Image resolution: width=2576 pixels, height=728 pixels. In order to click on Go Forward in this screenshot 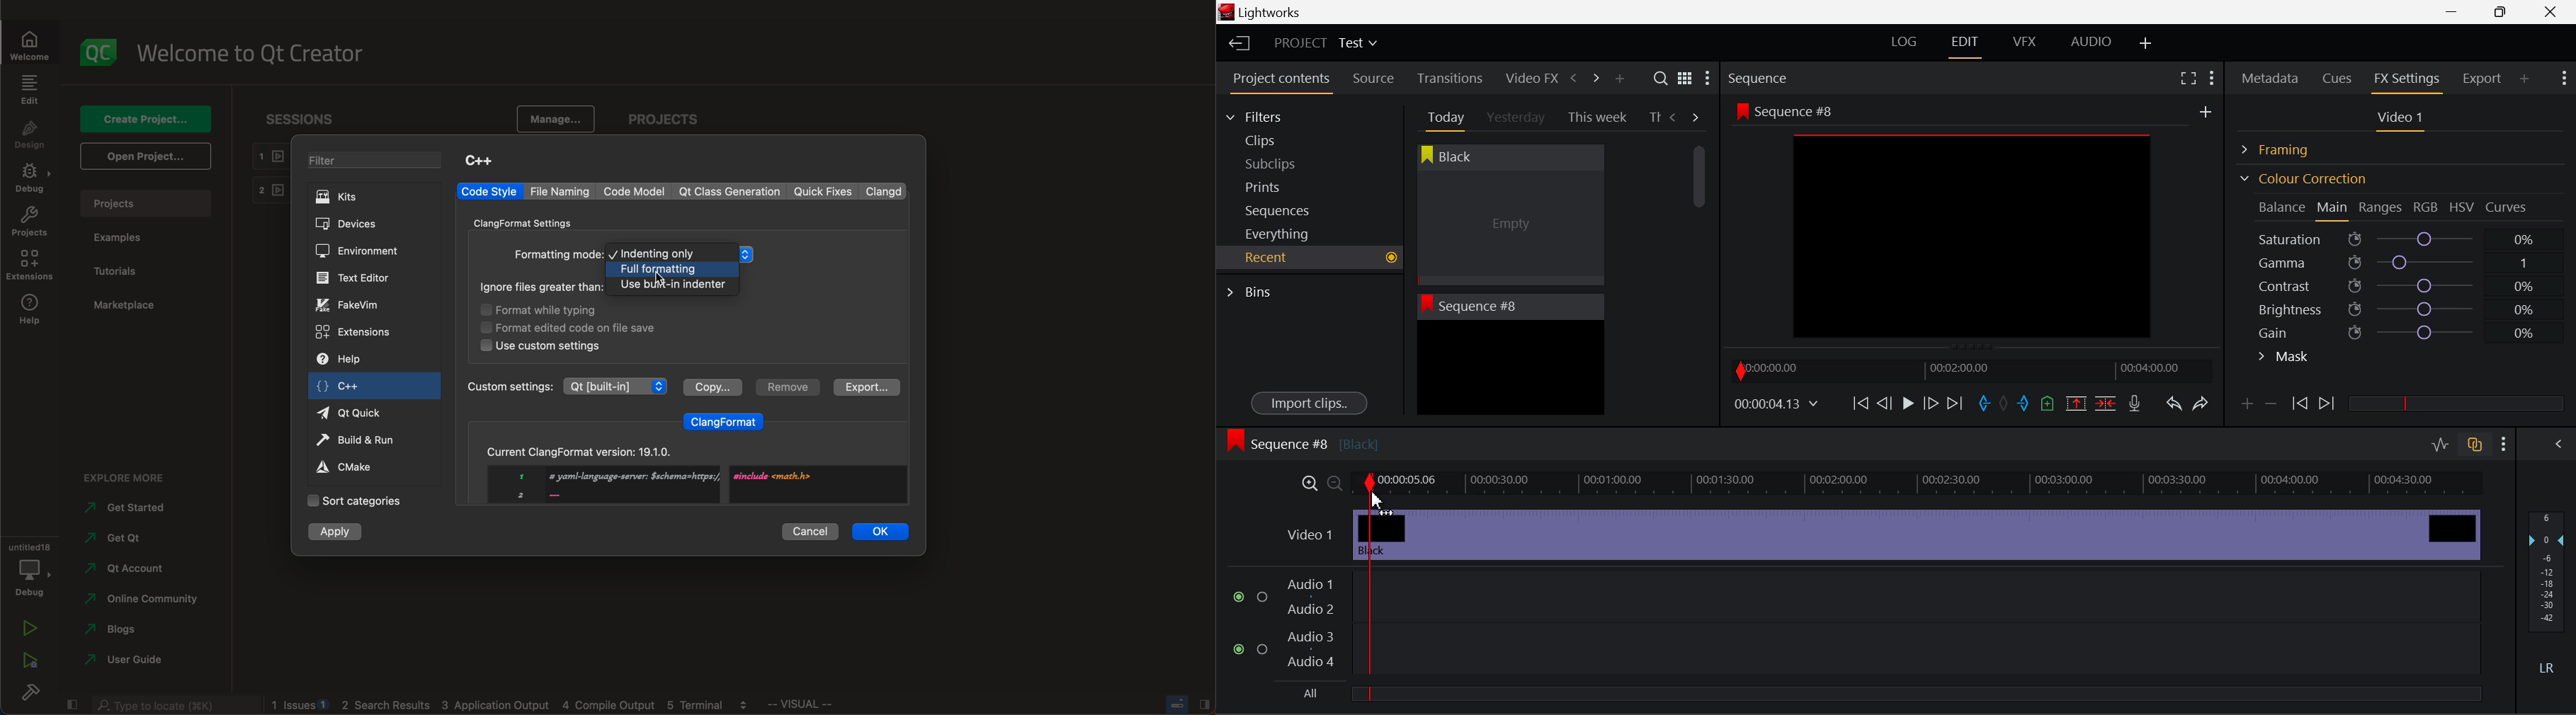, I will do `click(1931, 403)`.